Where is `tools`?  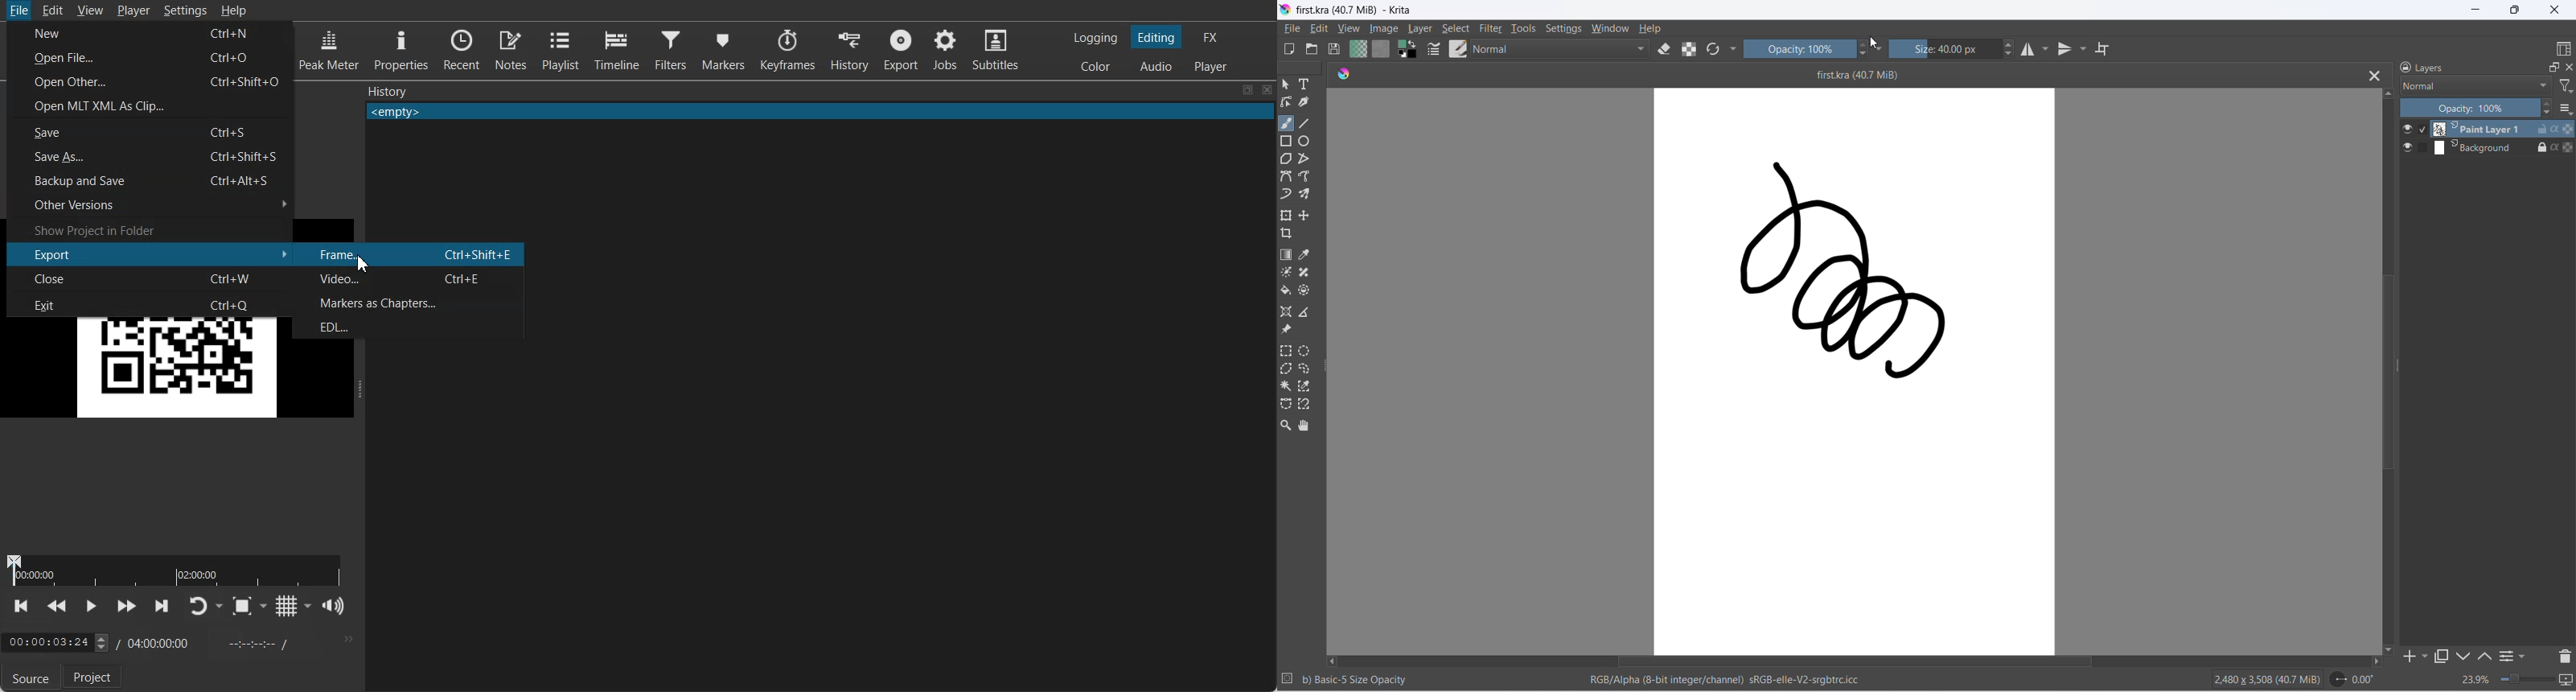 tools is located at coordinates (1524, 28).